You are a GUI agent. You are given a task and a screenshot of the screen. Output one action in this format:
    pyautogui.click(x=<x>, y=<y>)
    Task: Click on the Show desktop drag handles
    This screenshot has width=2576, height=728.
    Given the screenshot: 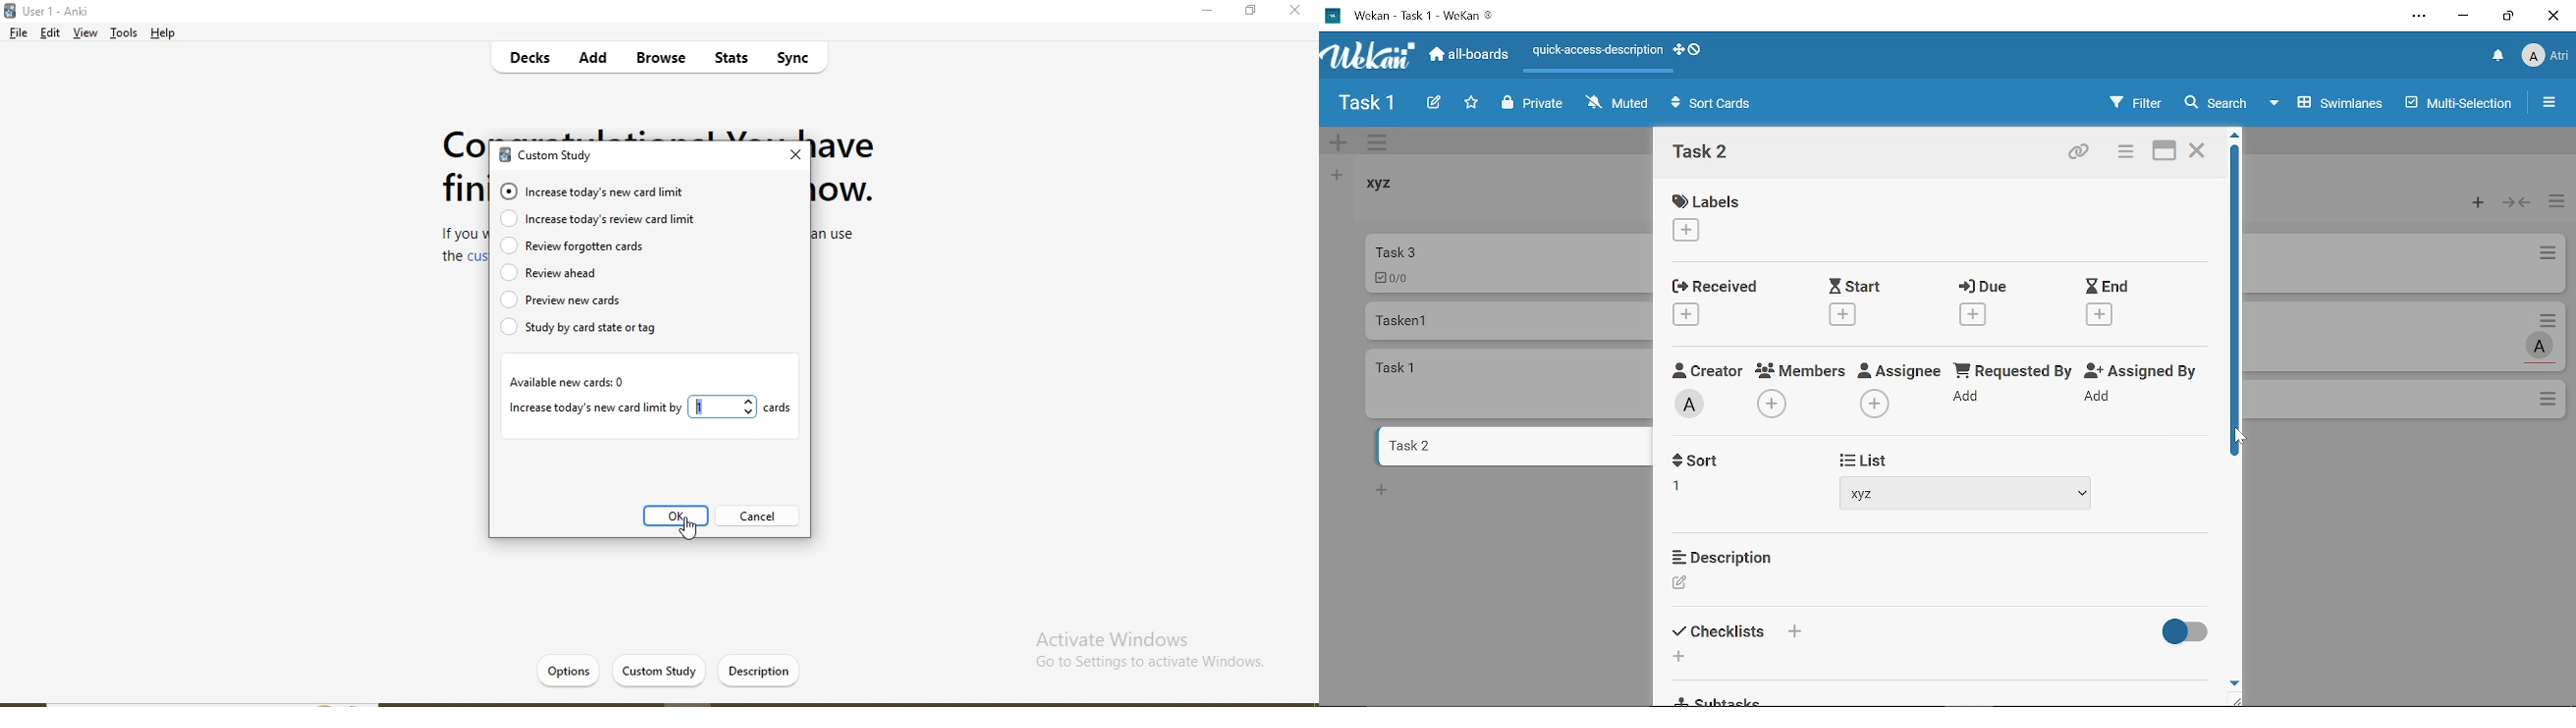 What is the action you would take?
    pyautogui.click(x=1677, y=50)
    